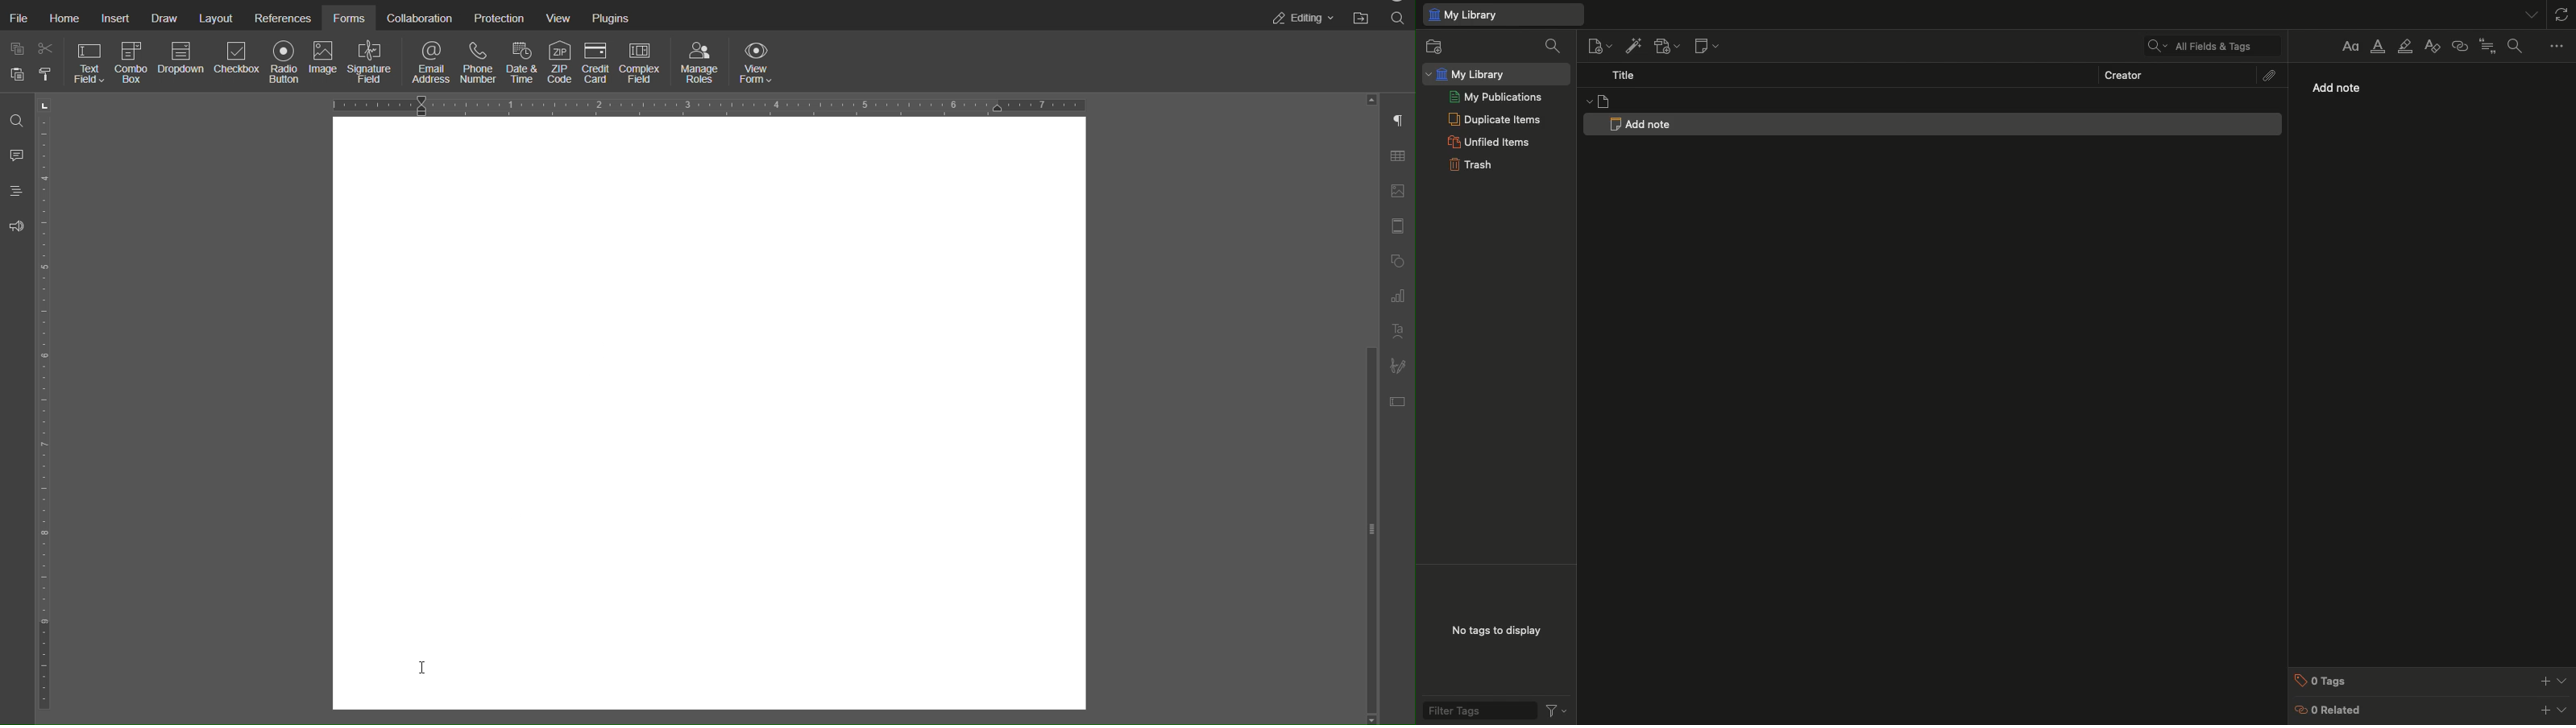 The width and height of the screenshot is (2576, 728). I want to click on Header/Footer, so click(1399, 226).